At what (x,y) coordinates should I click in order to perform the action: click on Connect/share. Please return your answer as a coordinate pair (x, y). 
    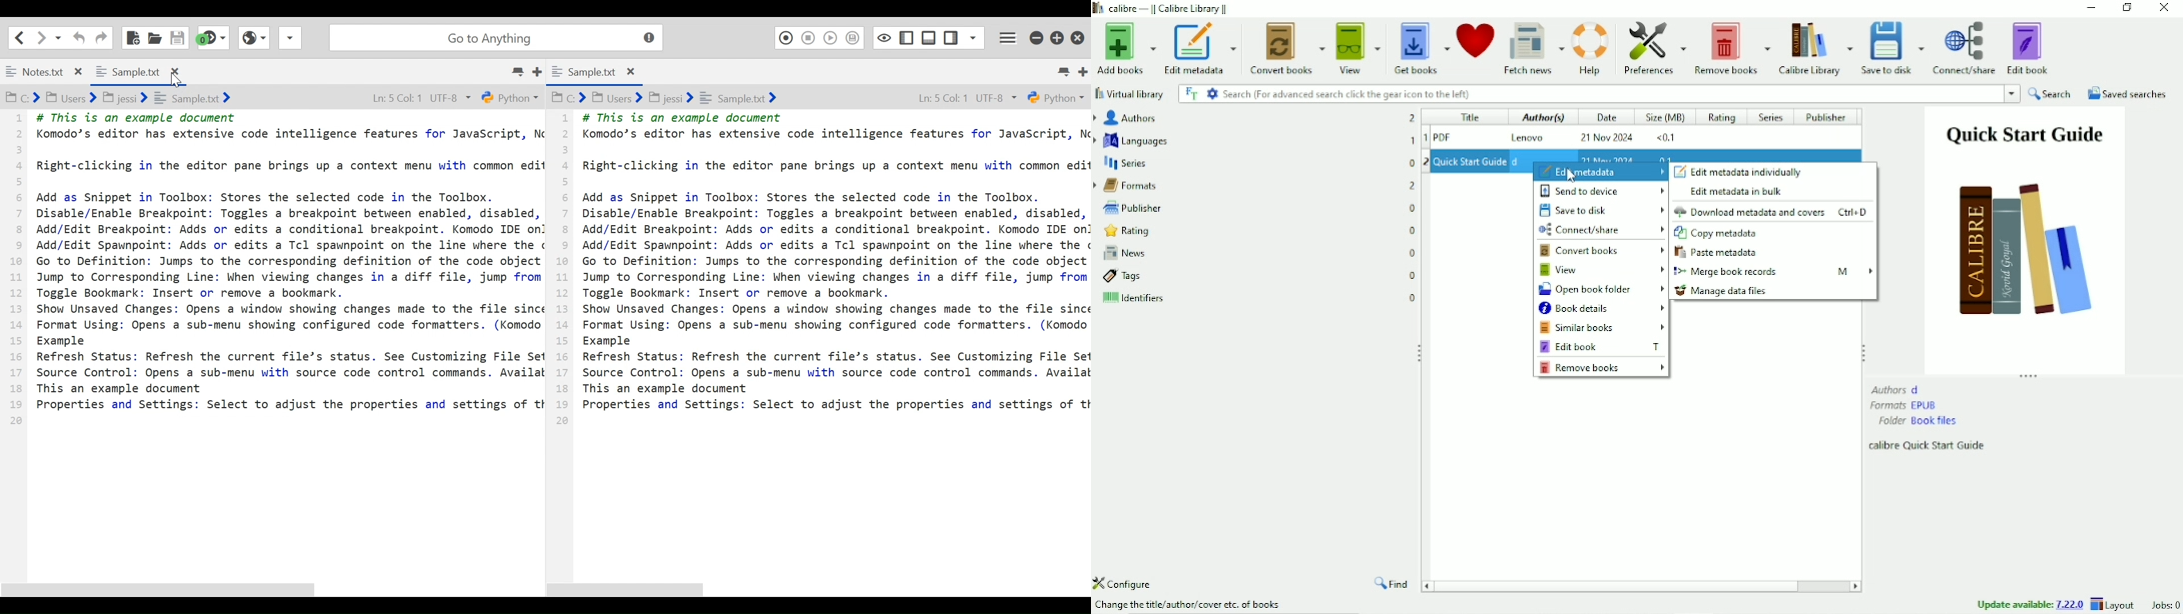
    Looking at the image, I should click on (1965, 48).